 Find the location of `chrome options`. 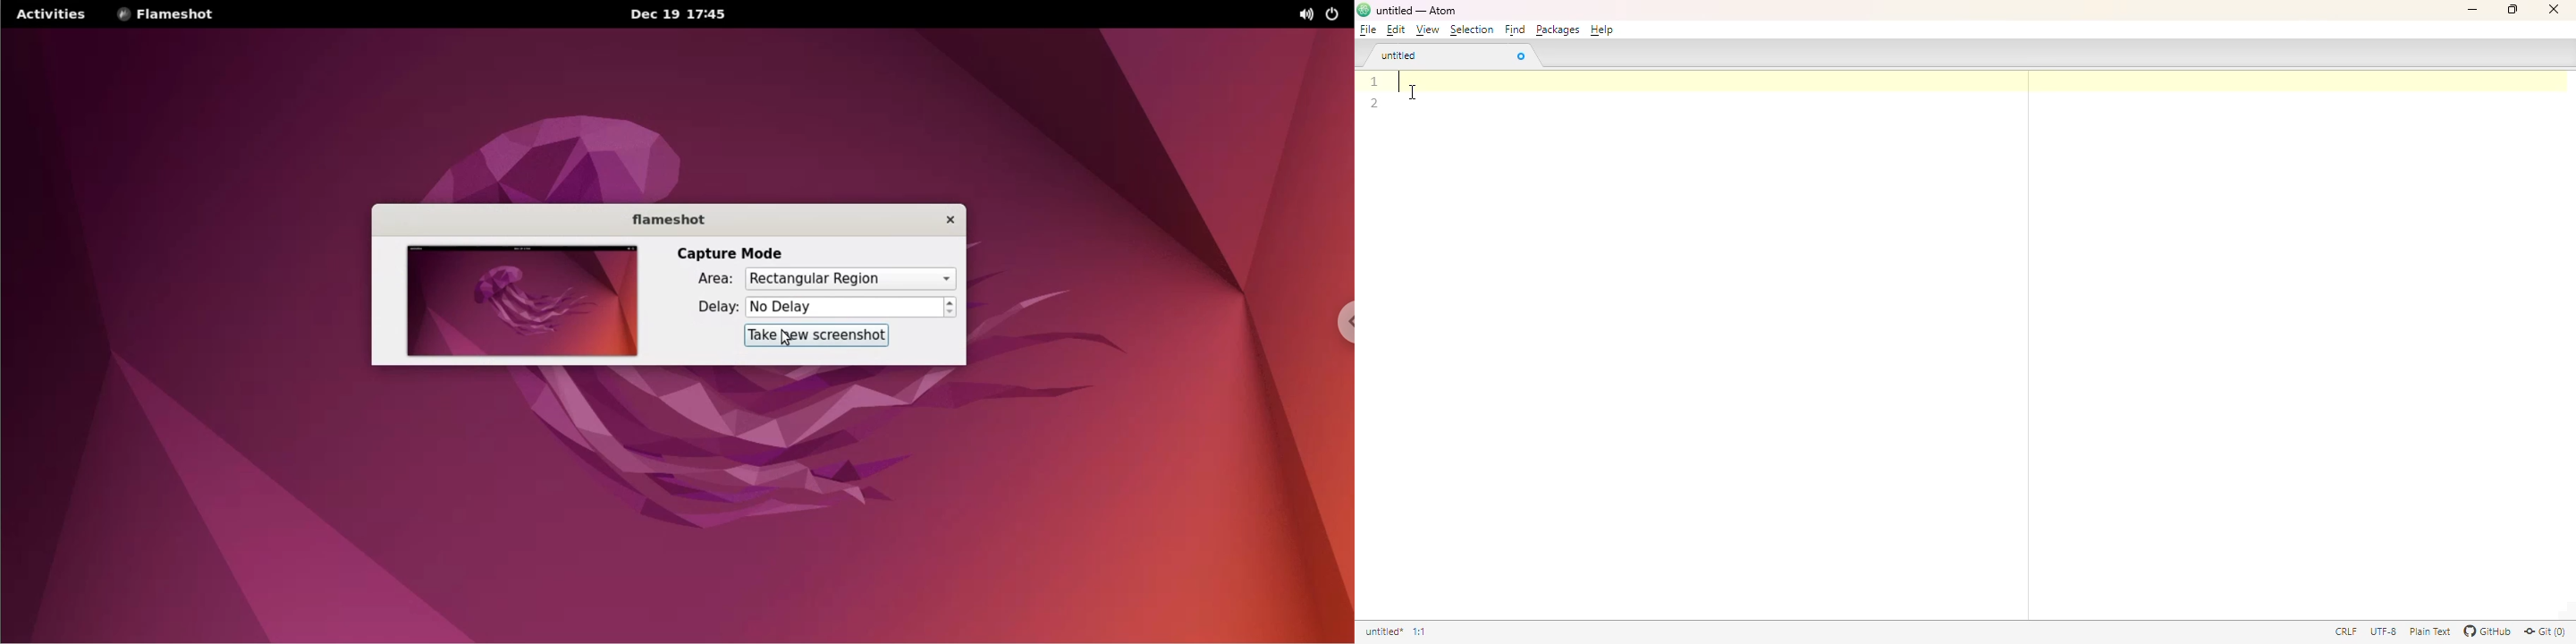

chrome options is located at coordinates (1338, 326).